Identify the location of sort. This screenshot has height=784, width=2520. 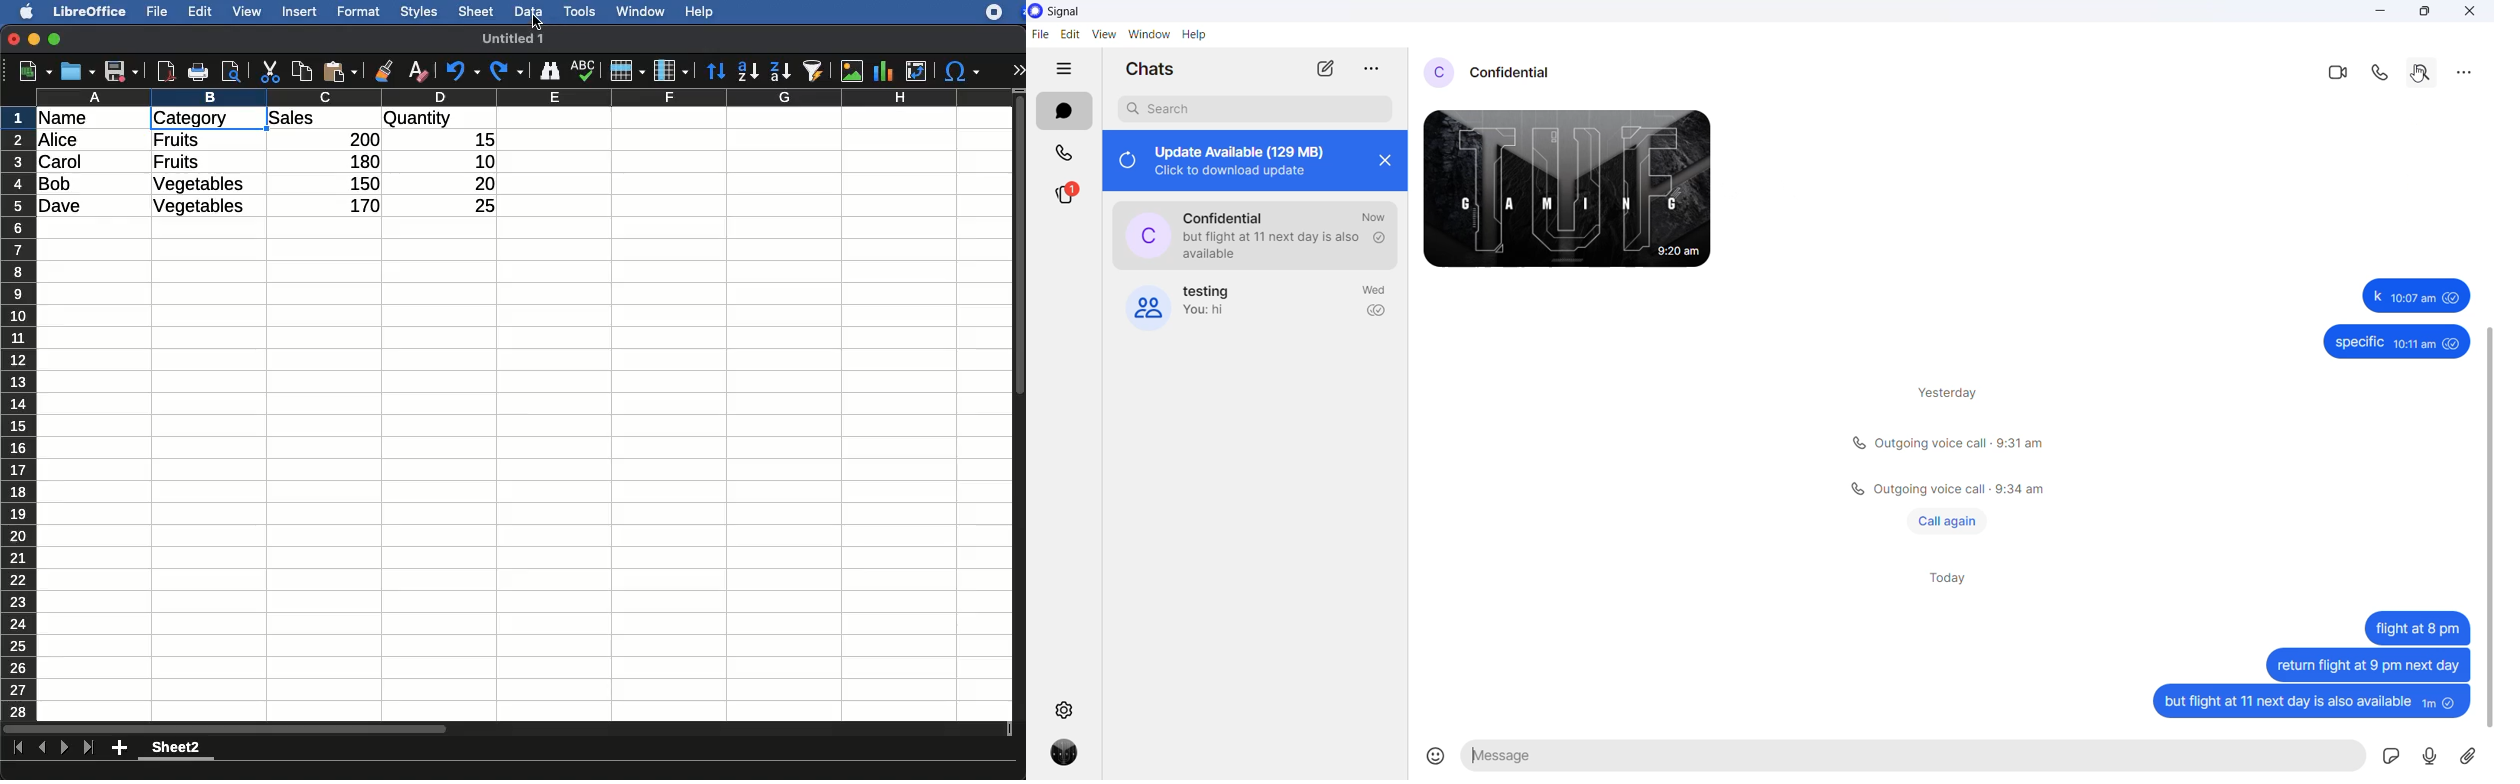
(715, 72).